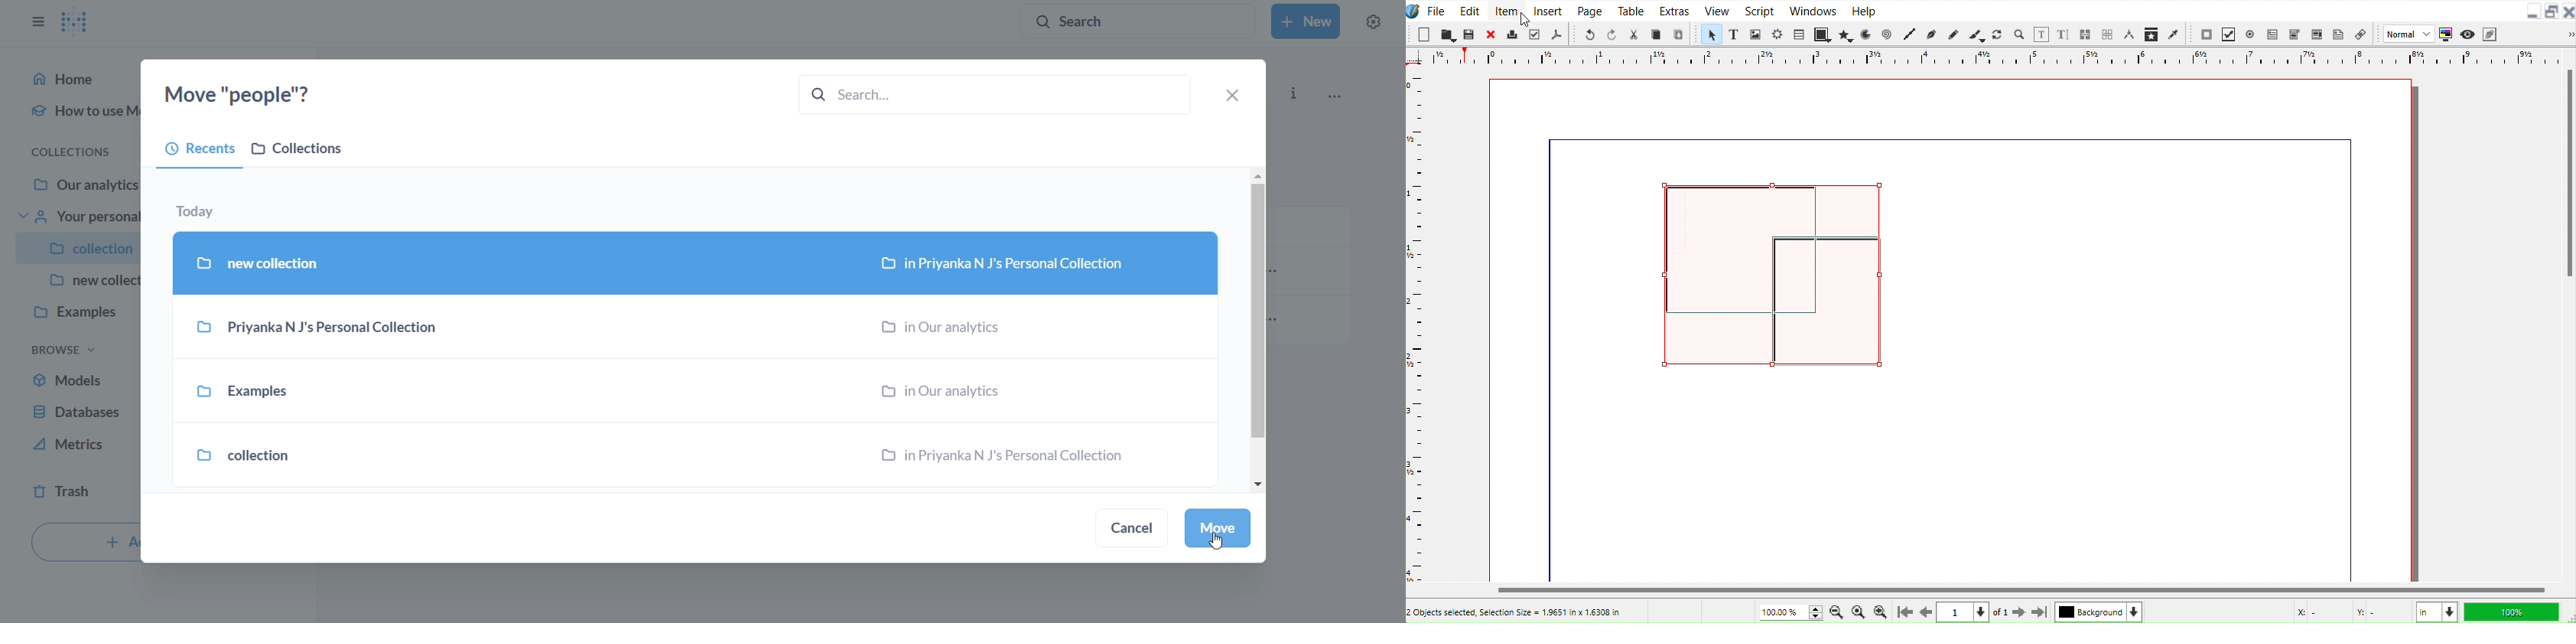 This screenshot has height=644, width=2576. I want to click on line, so click(1950, 139).